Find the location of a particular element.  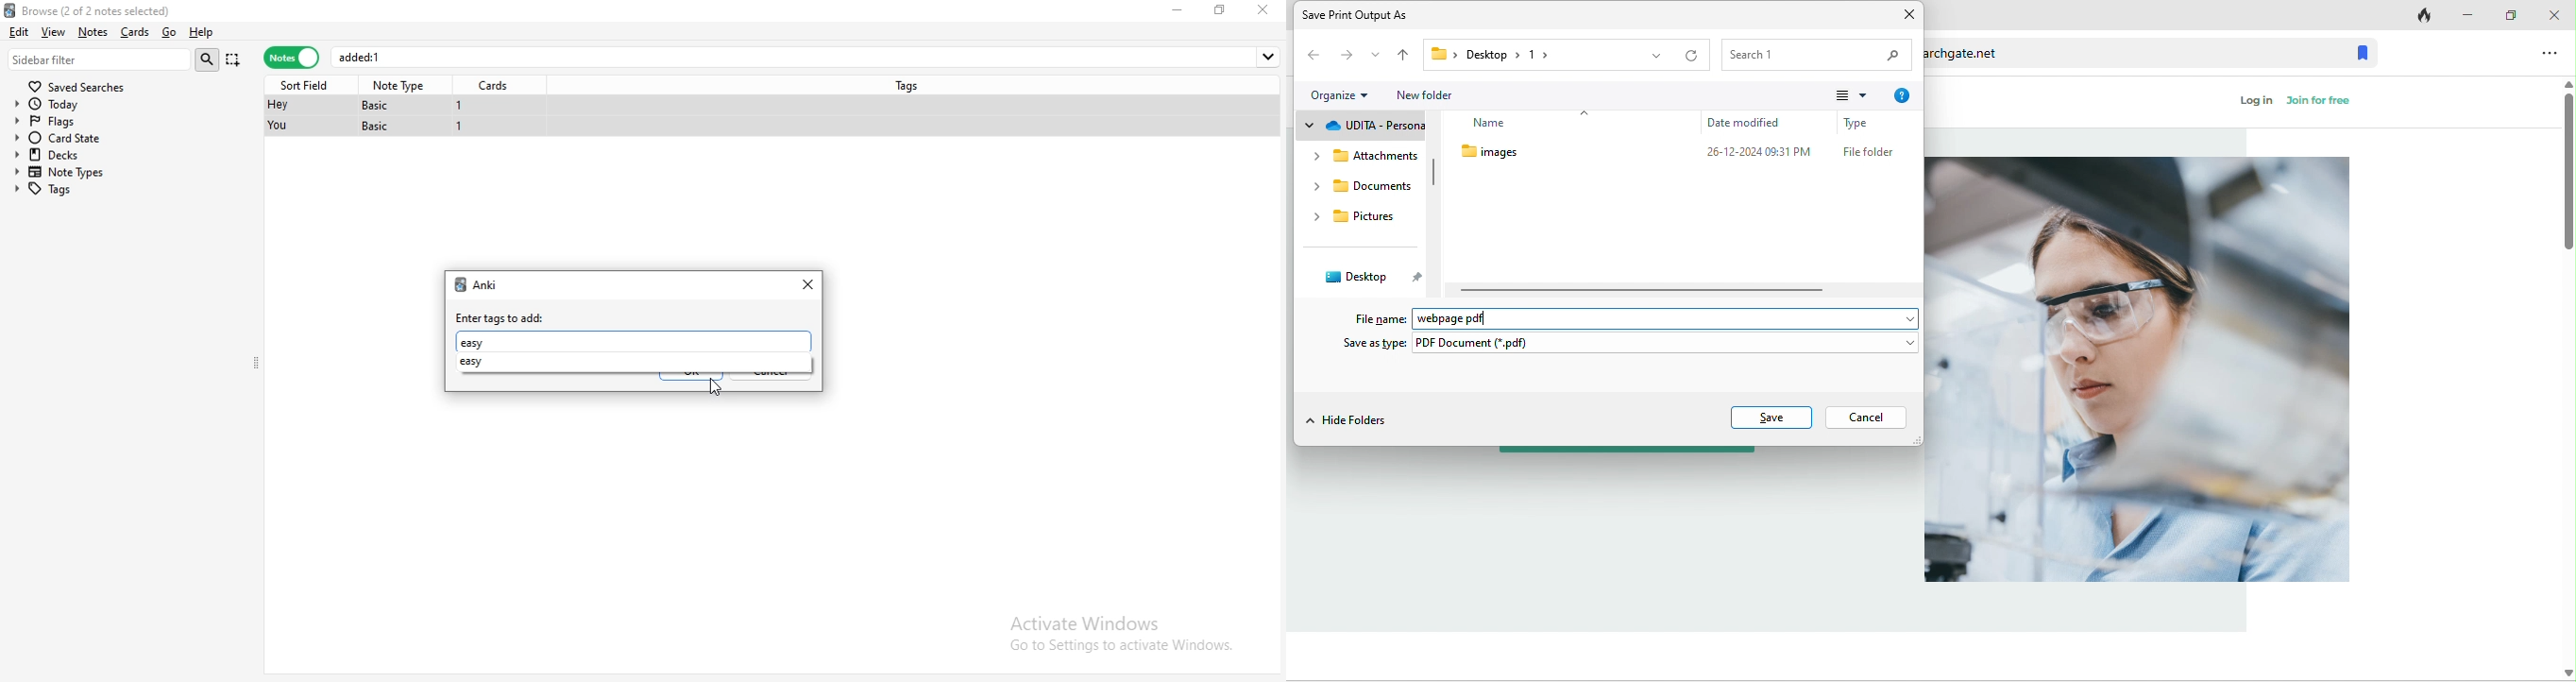

vertical scroll bar is located at coordinates (1433, 172).